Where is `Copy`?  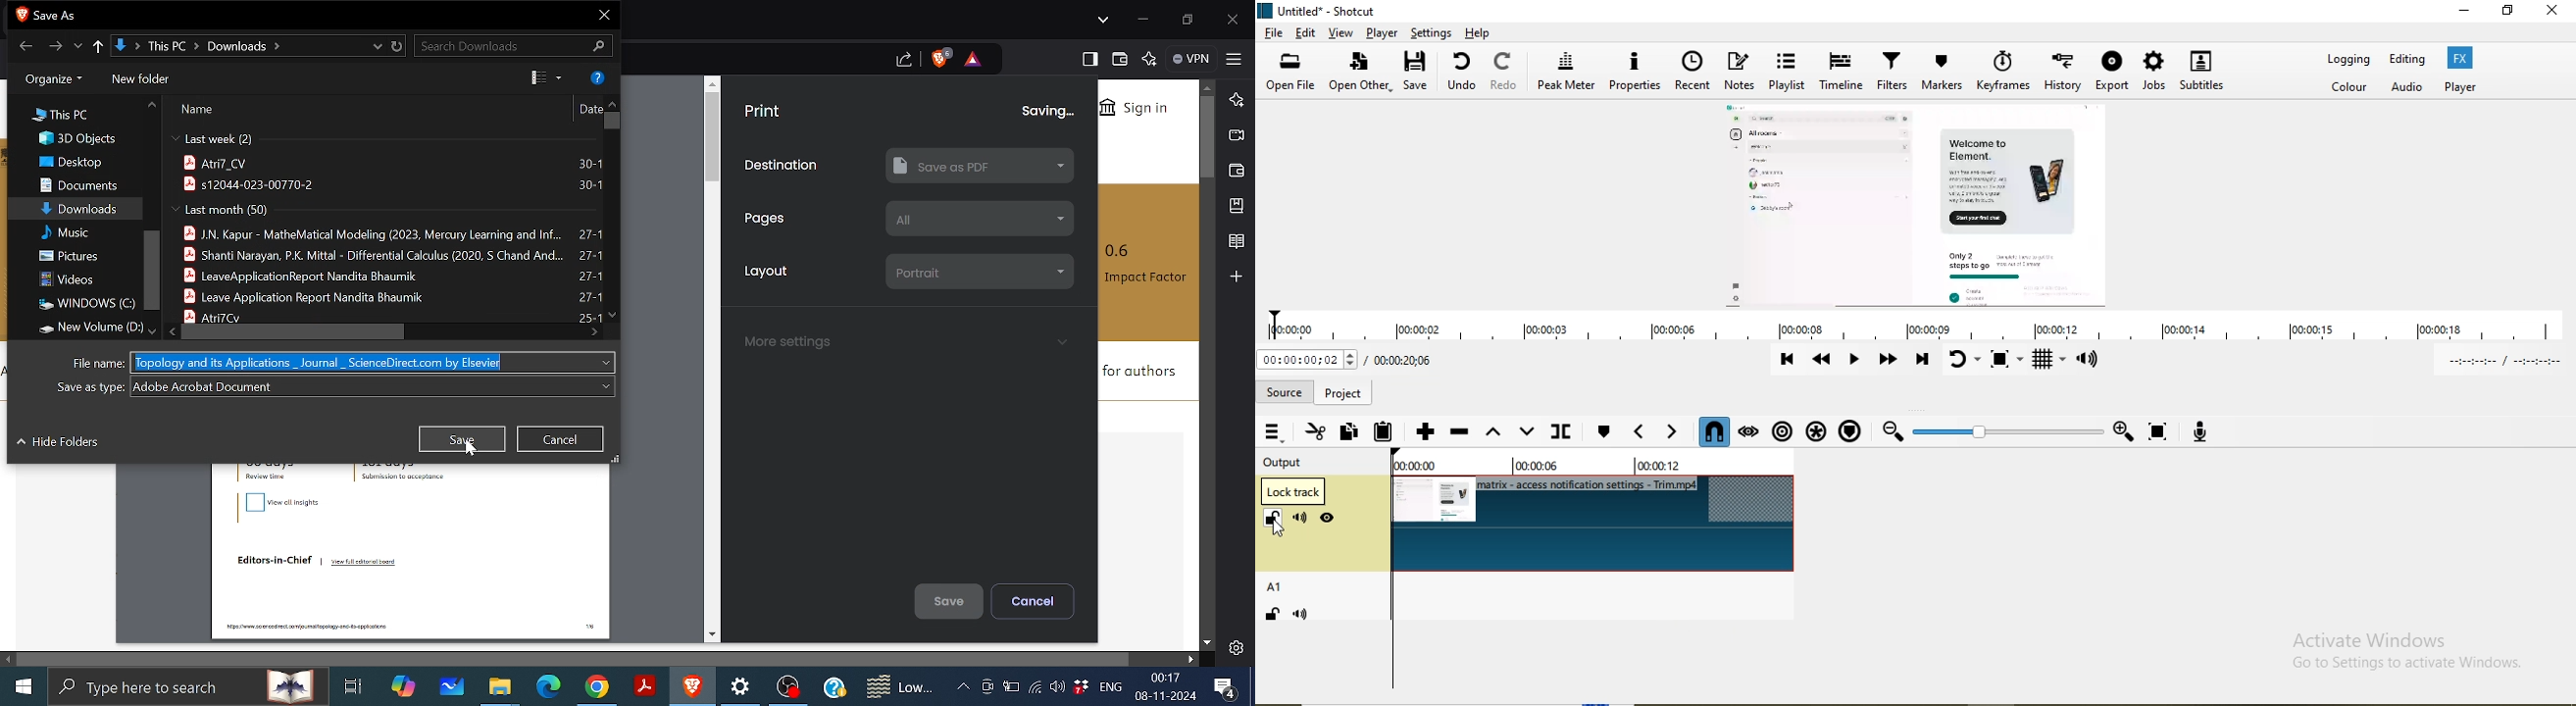
Copy is located at coordinates (1347, 433).